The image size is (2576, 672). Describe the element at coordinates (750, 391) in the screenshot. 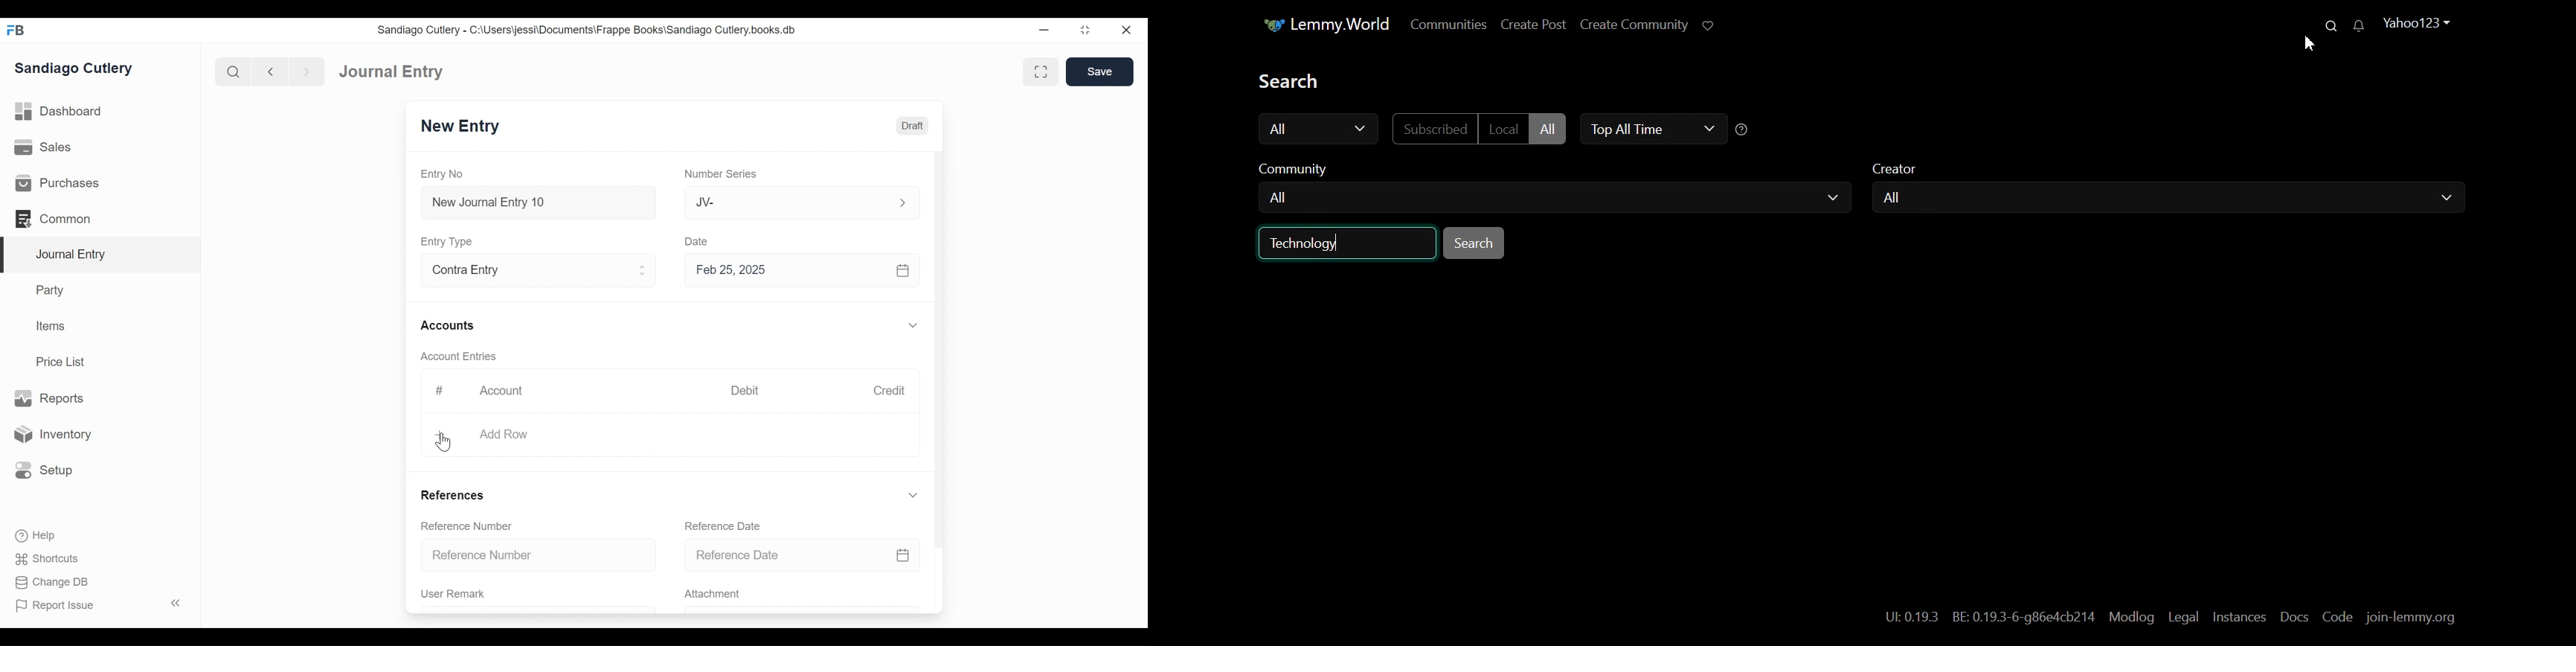

I see `Debit` at that location.